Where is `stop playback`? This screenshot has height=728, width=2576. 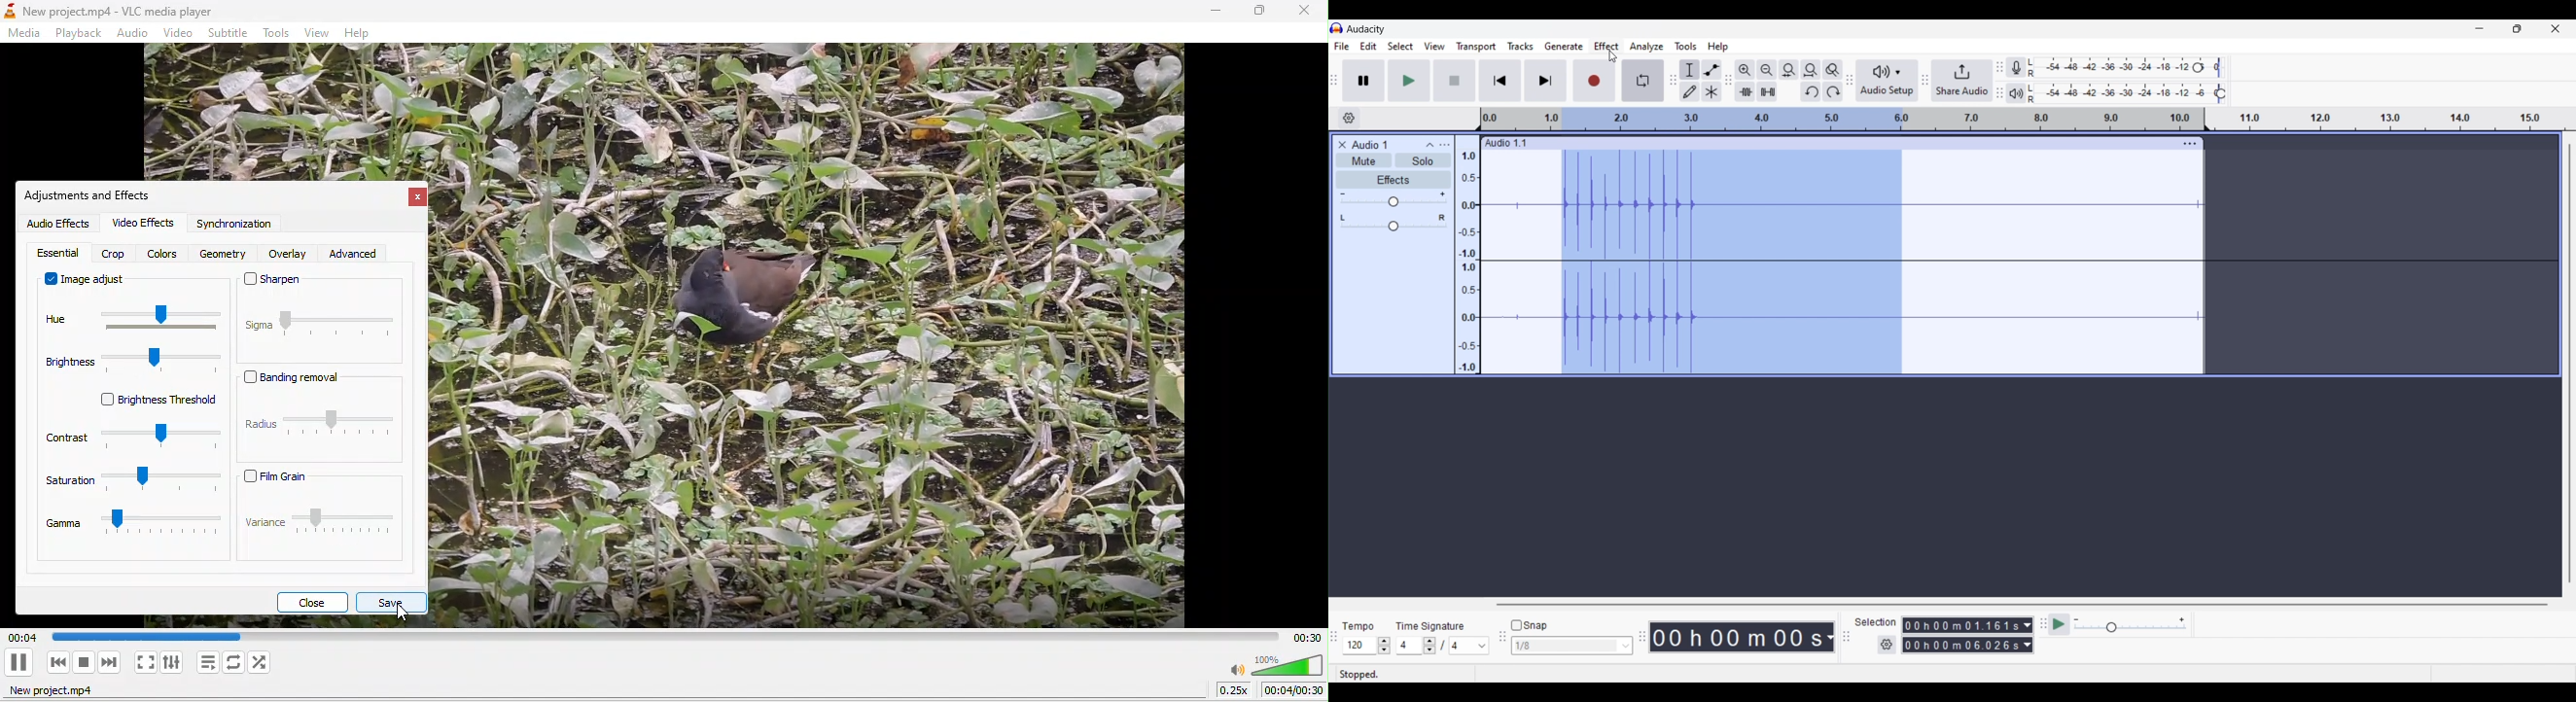 stop playback is located at coordinates (86, 666).